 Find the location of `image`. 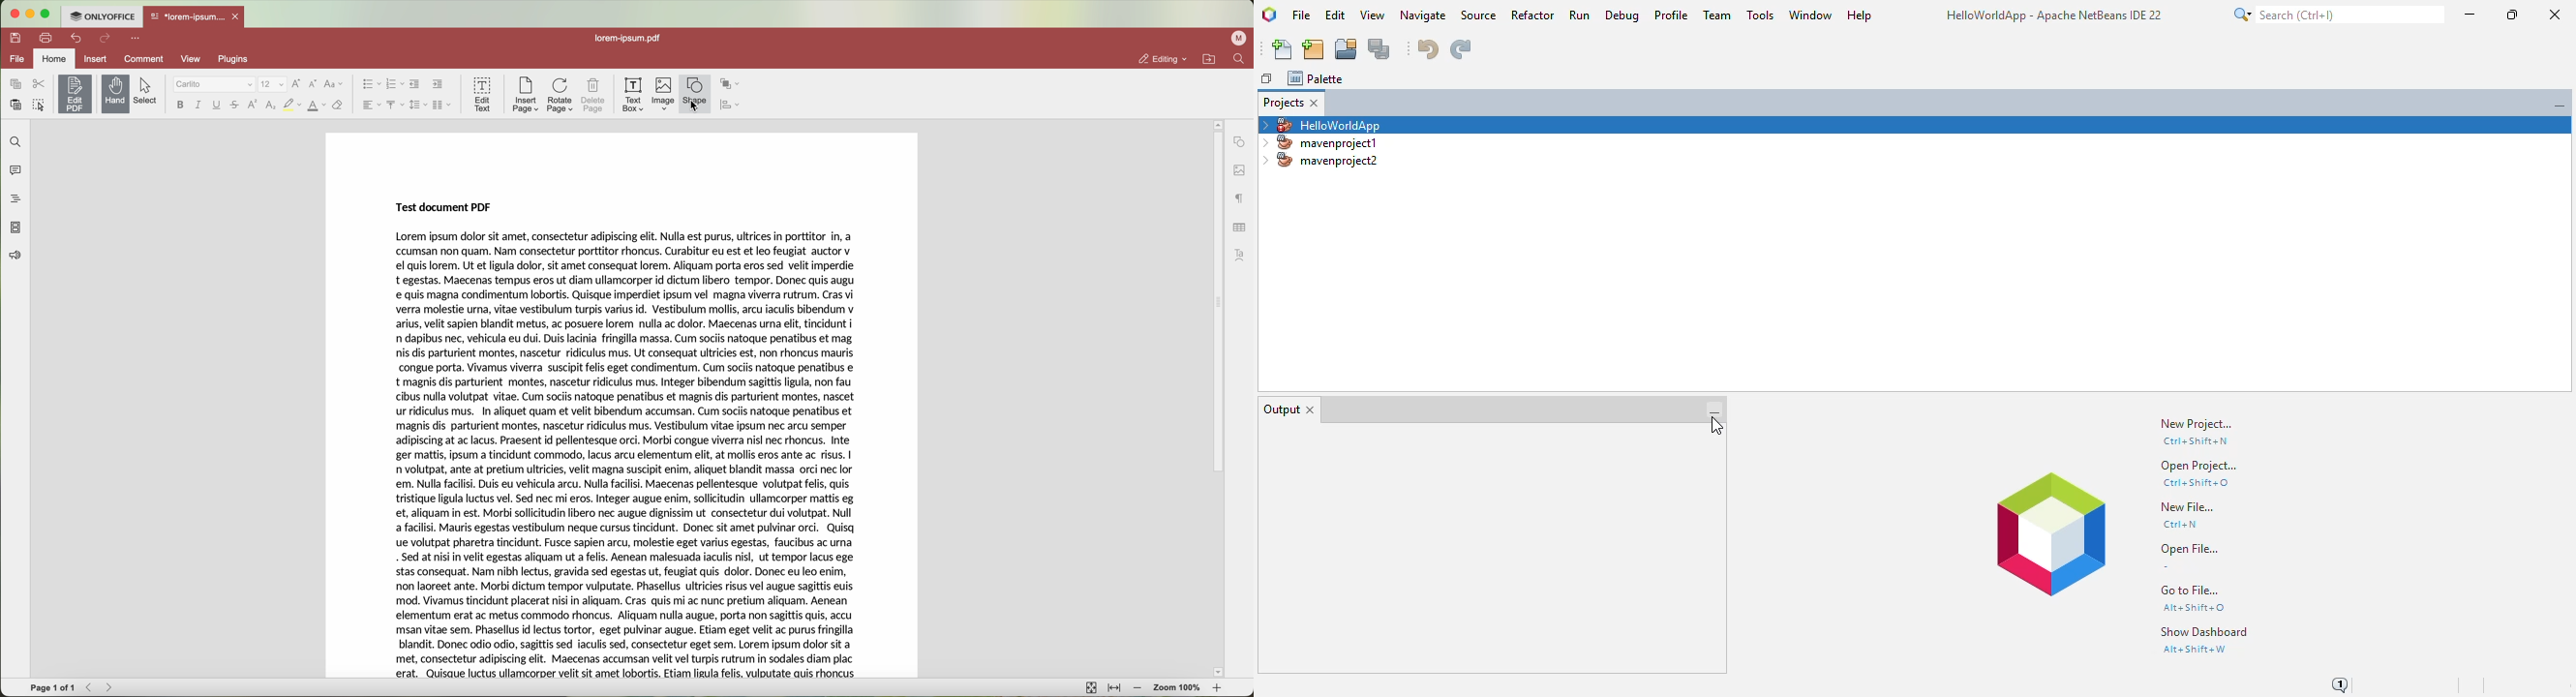

image is located at coordinates (663, 94).